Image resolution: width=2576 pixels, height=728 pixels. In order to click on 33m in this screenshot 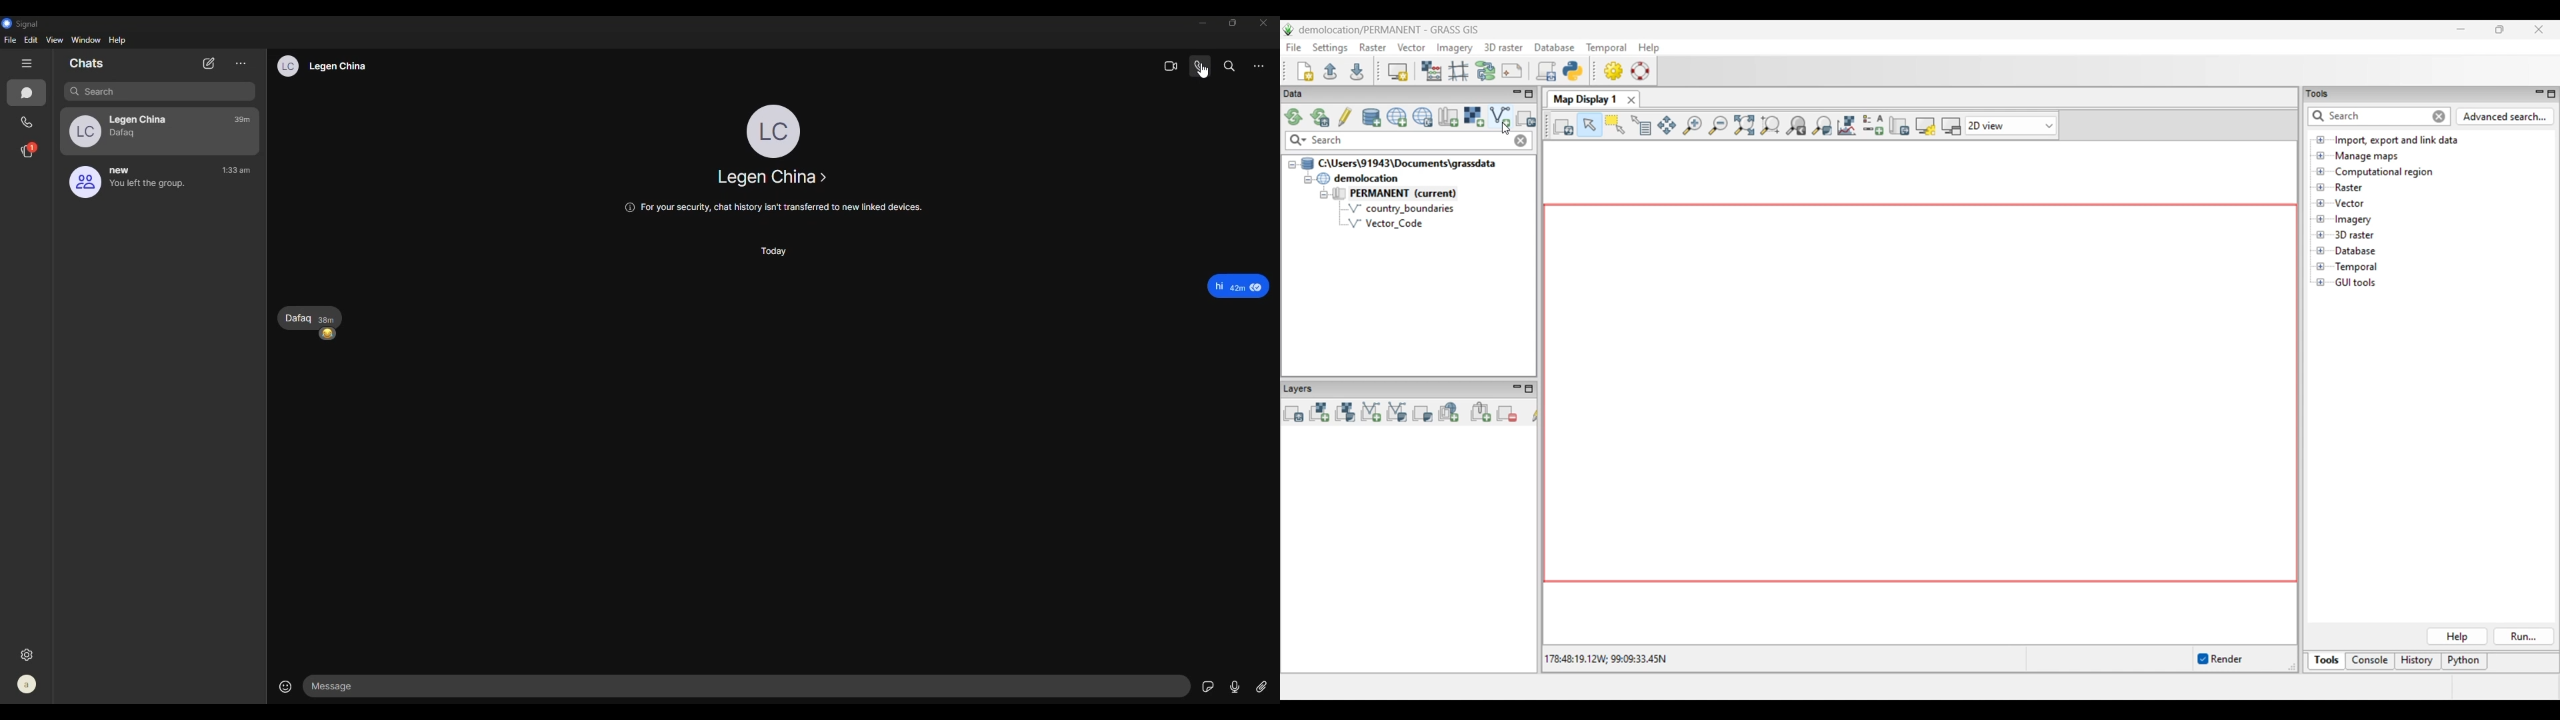, I will do `click(239, 120)`.